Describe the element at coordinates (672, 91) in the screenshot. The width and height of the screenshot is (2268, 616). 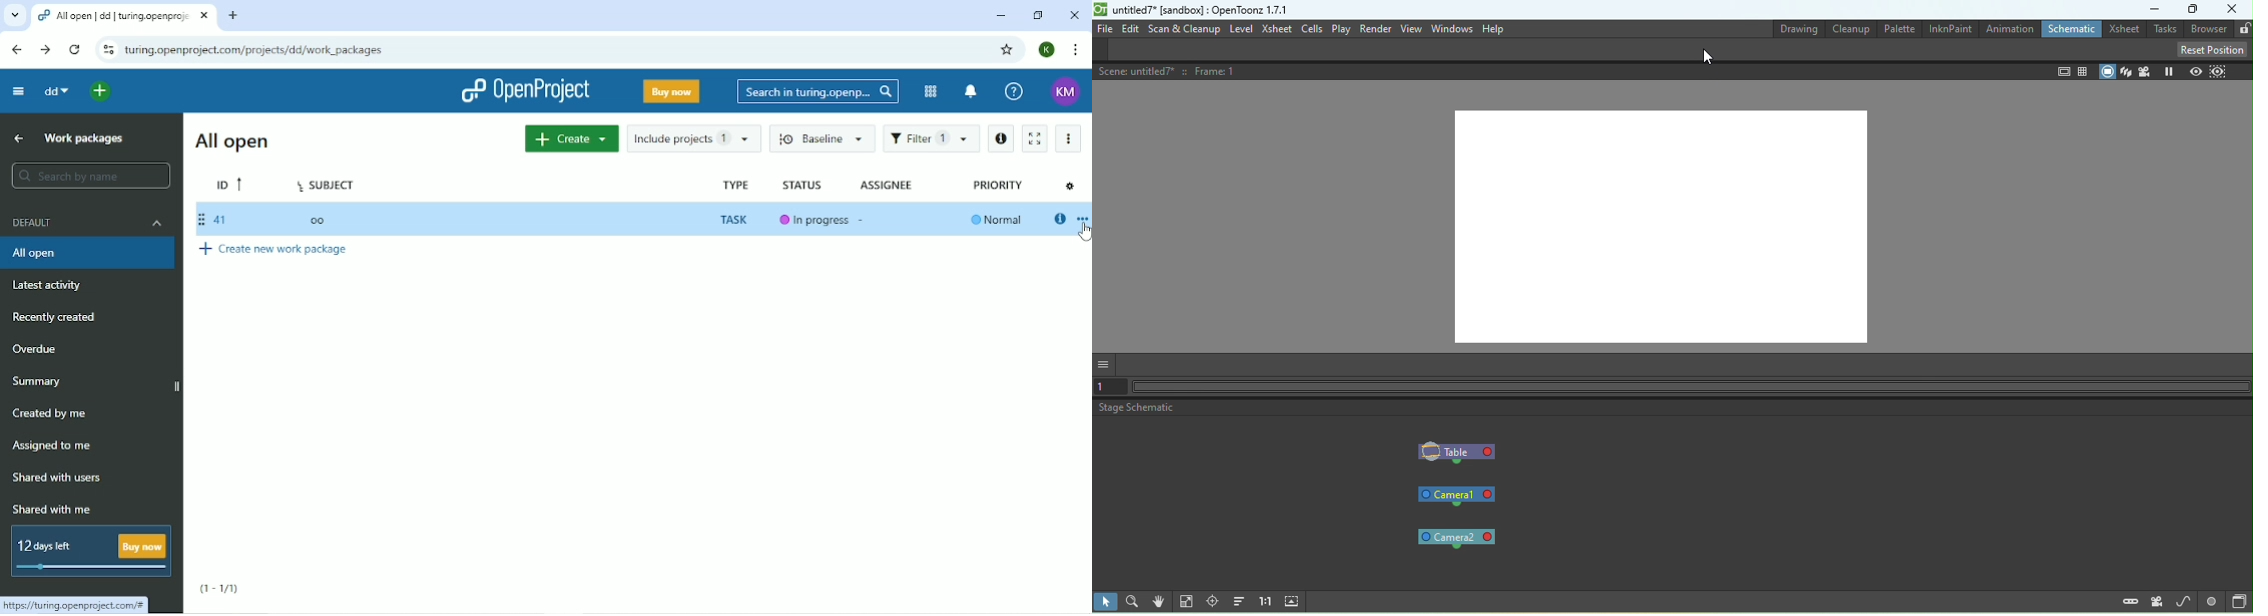
I see `Buy now` at that location.